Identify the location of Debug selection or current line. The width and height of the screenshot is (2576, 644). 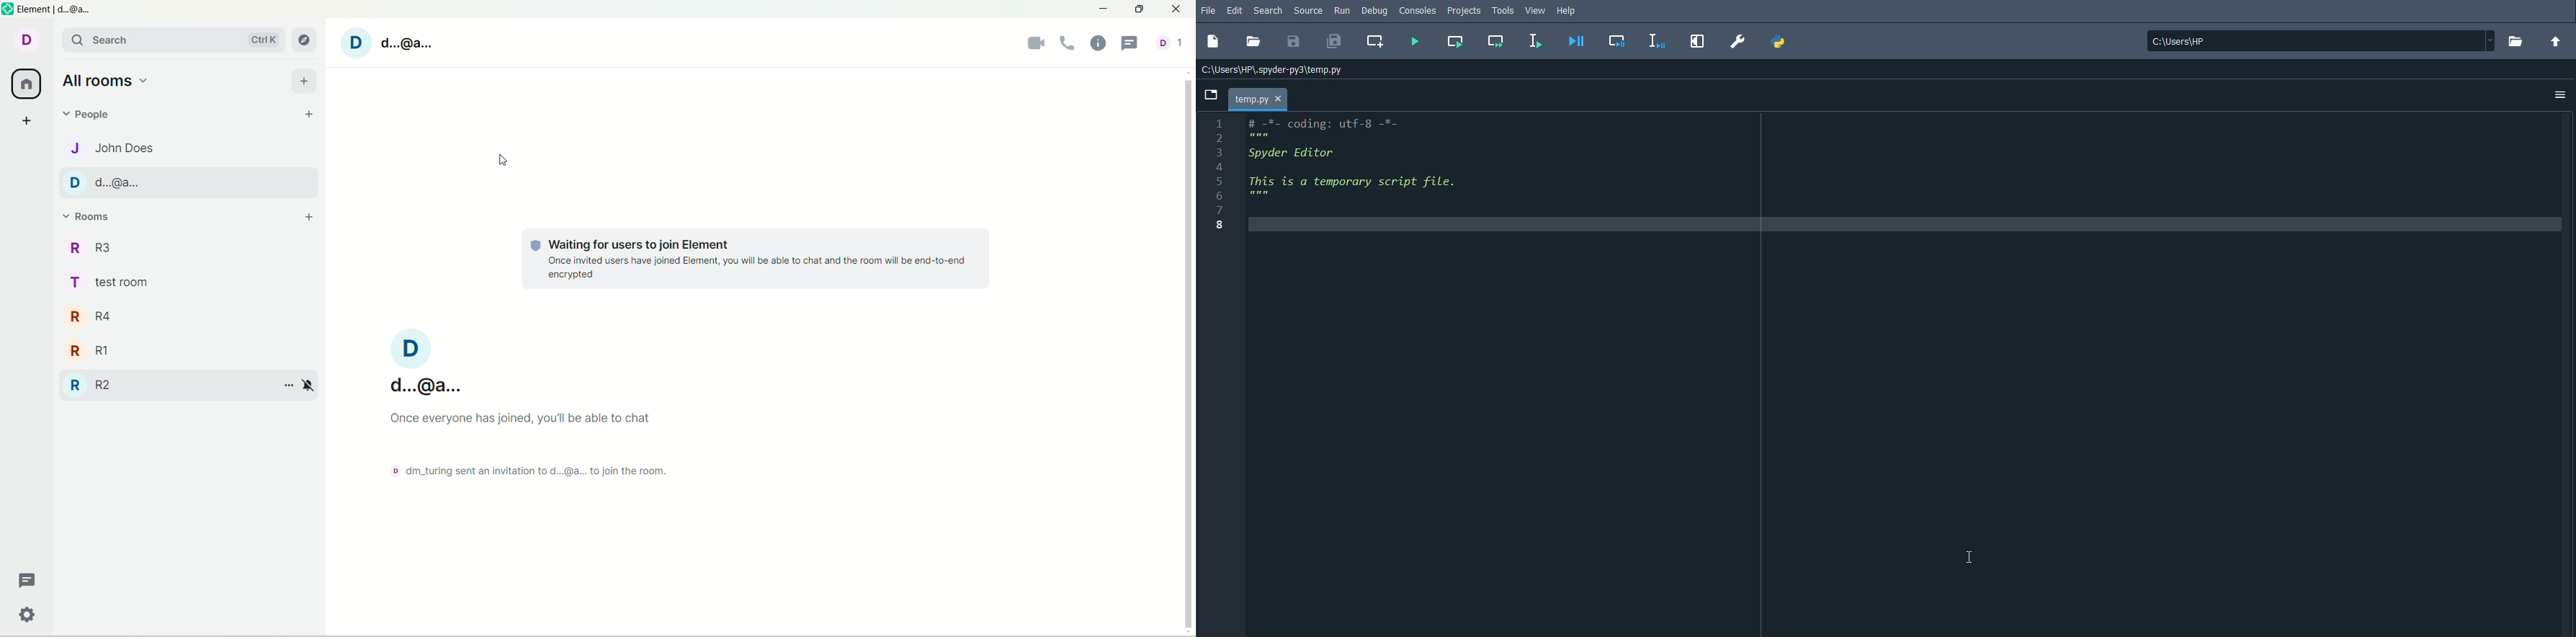
(1655, 41).